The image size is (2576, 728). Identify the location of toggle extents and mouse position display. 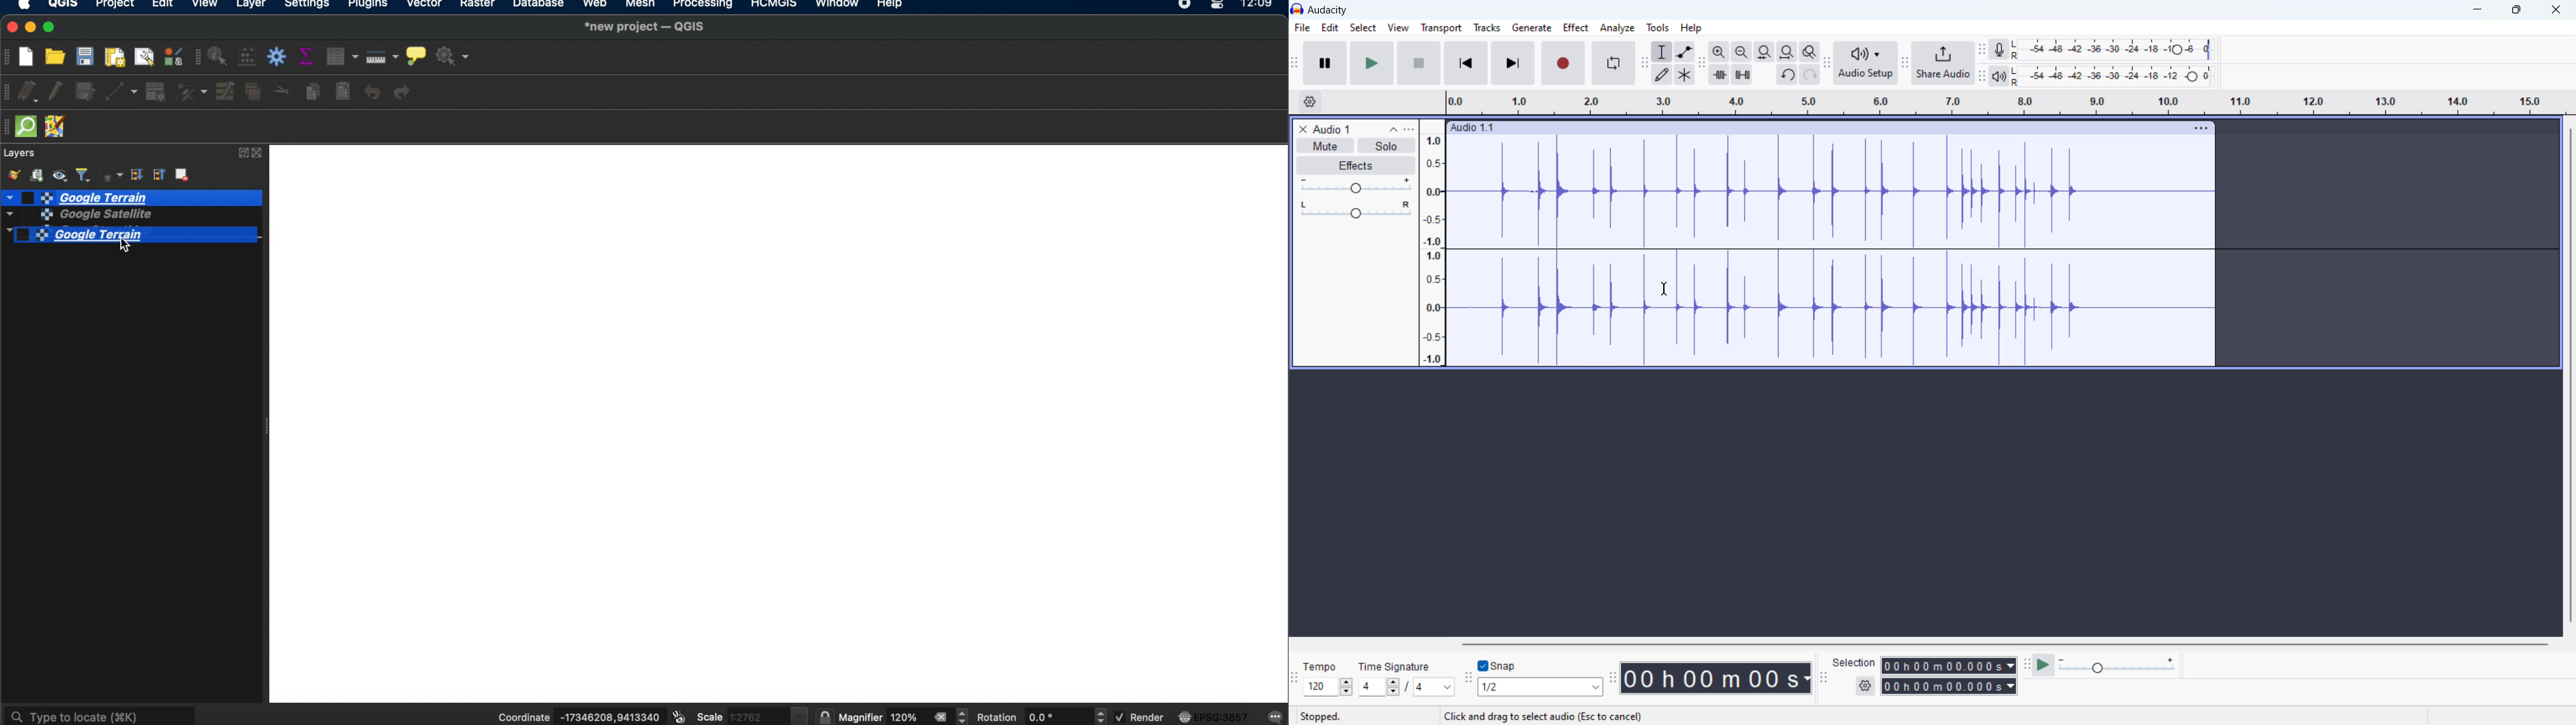
(677, 717).